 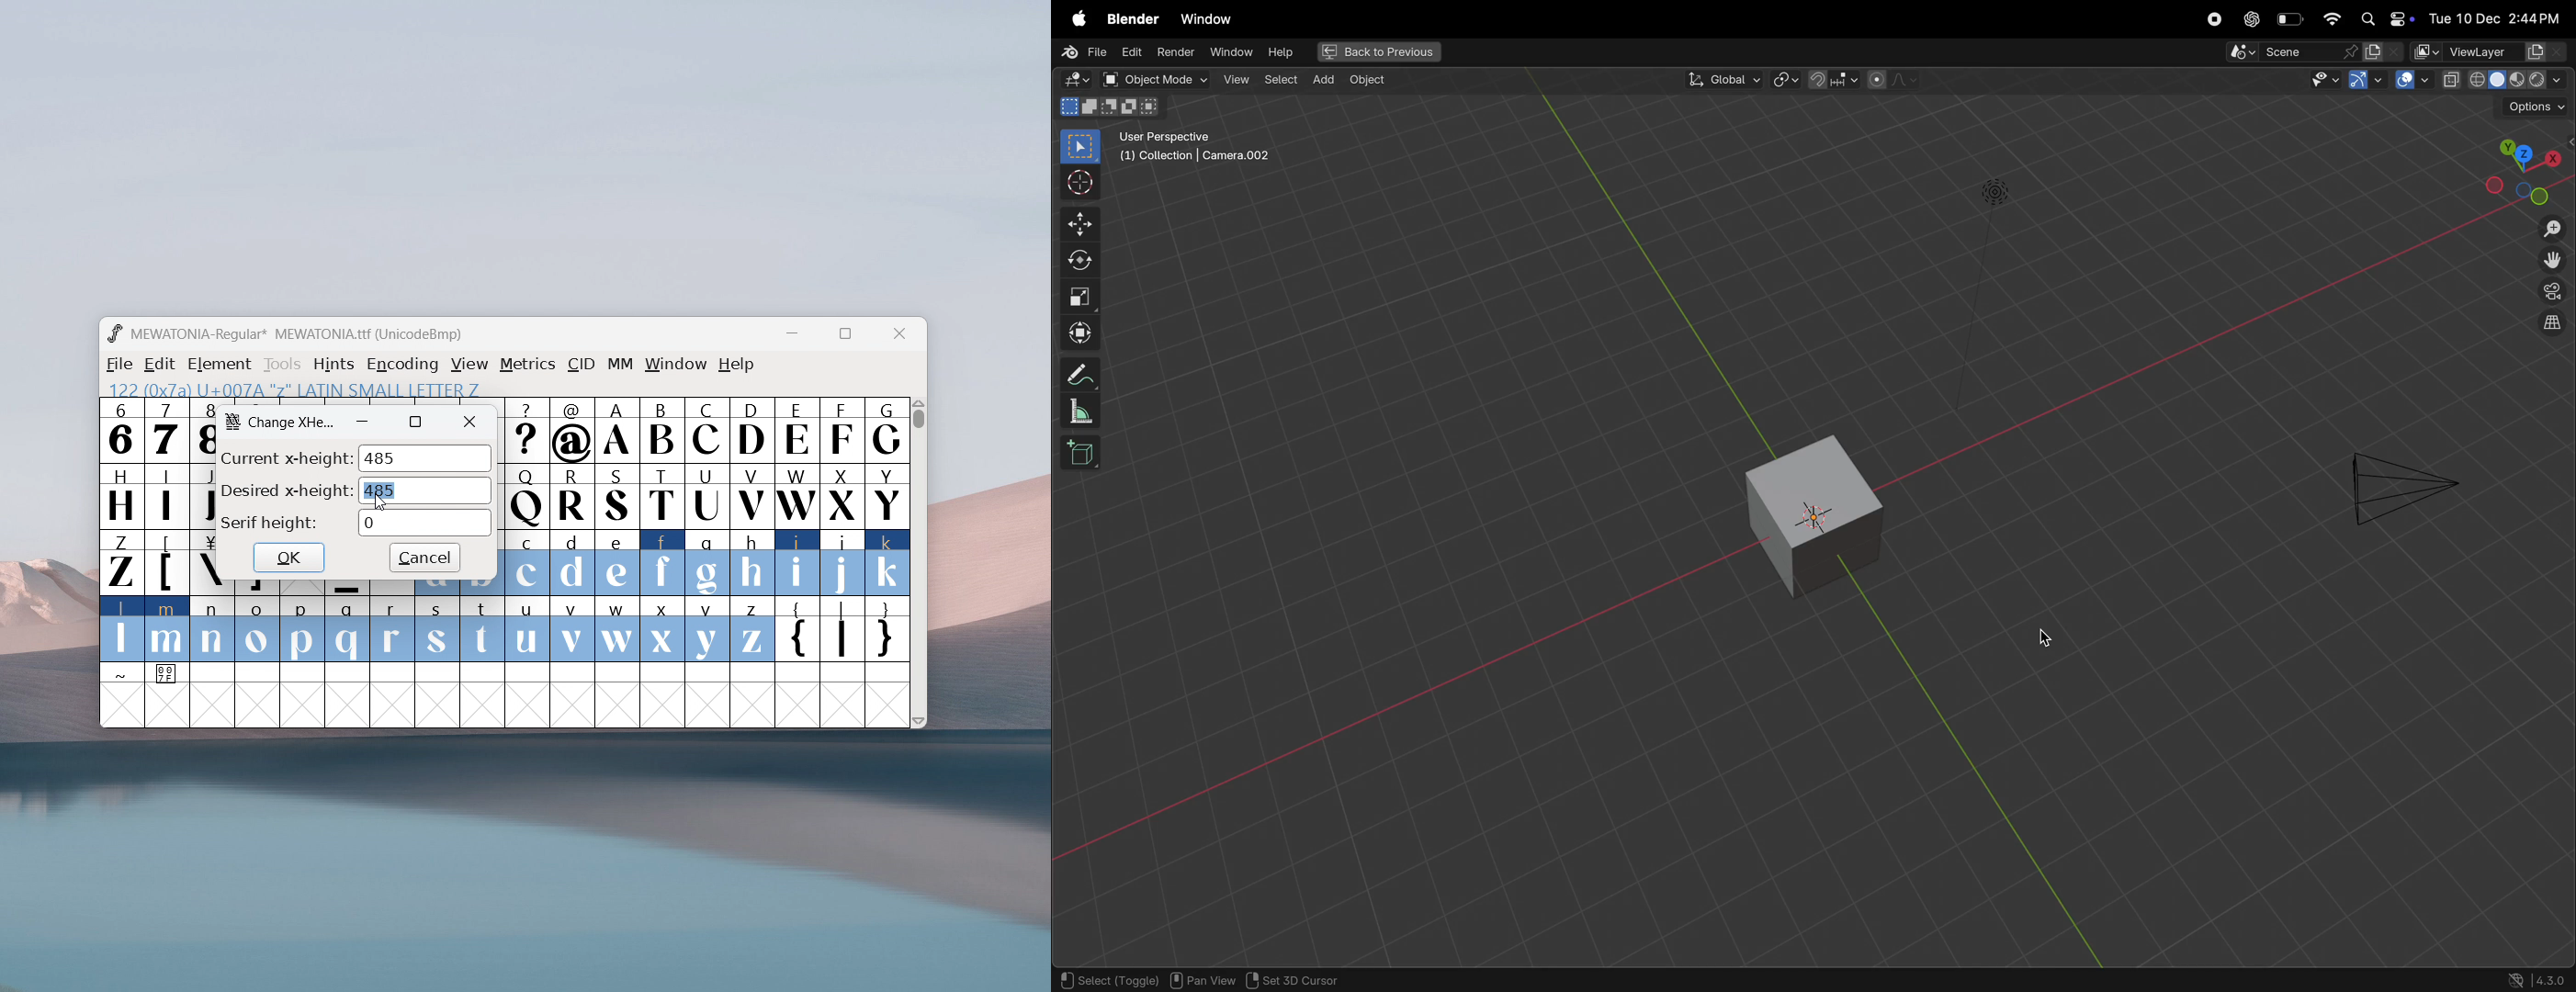 What do you see at coordinates (573, 431) in the screenshot?
I see `@` at bounding box center [573, 431].